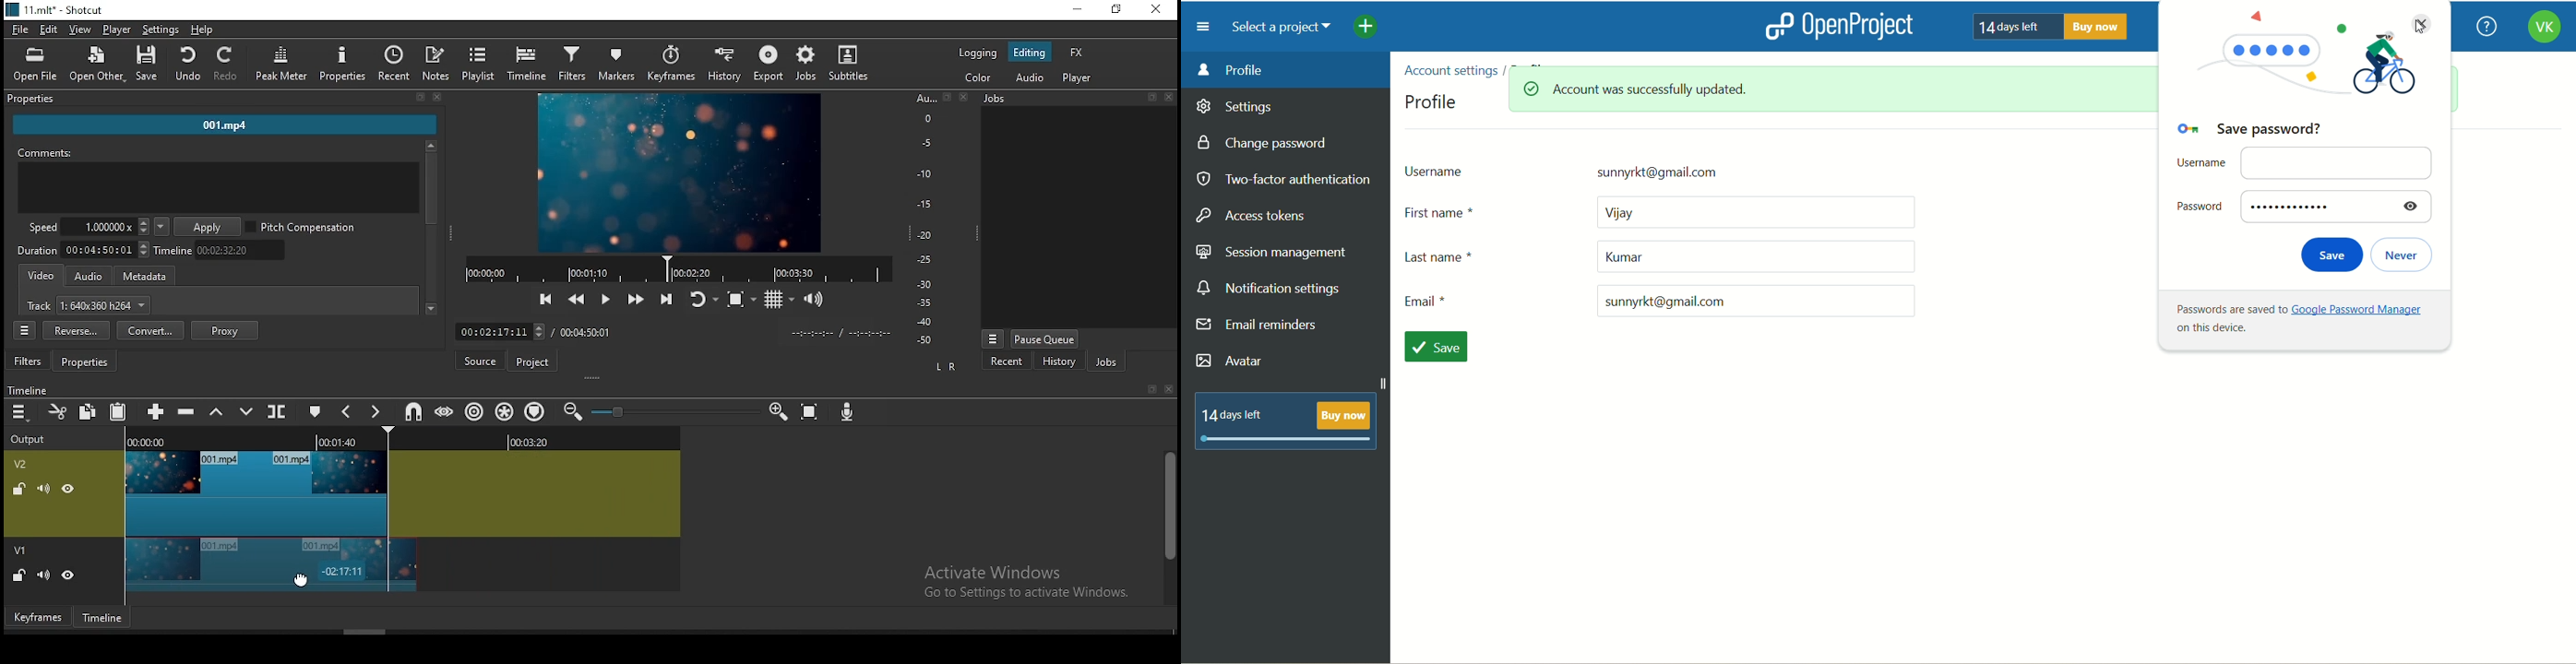 The height and width of the screenshot is (672, 2576). I want to click on skip to the next point, so click(670, 298).